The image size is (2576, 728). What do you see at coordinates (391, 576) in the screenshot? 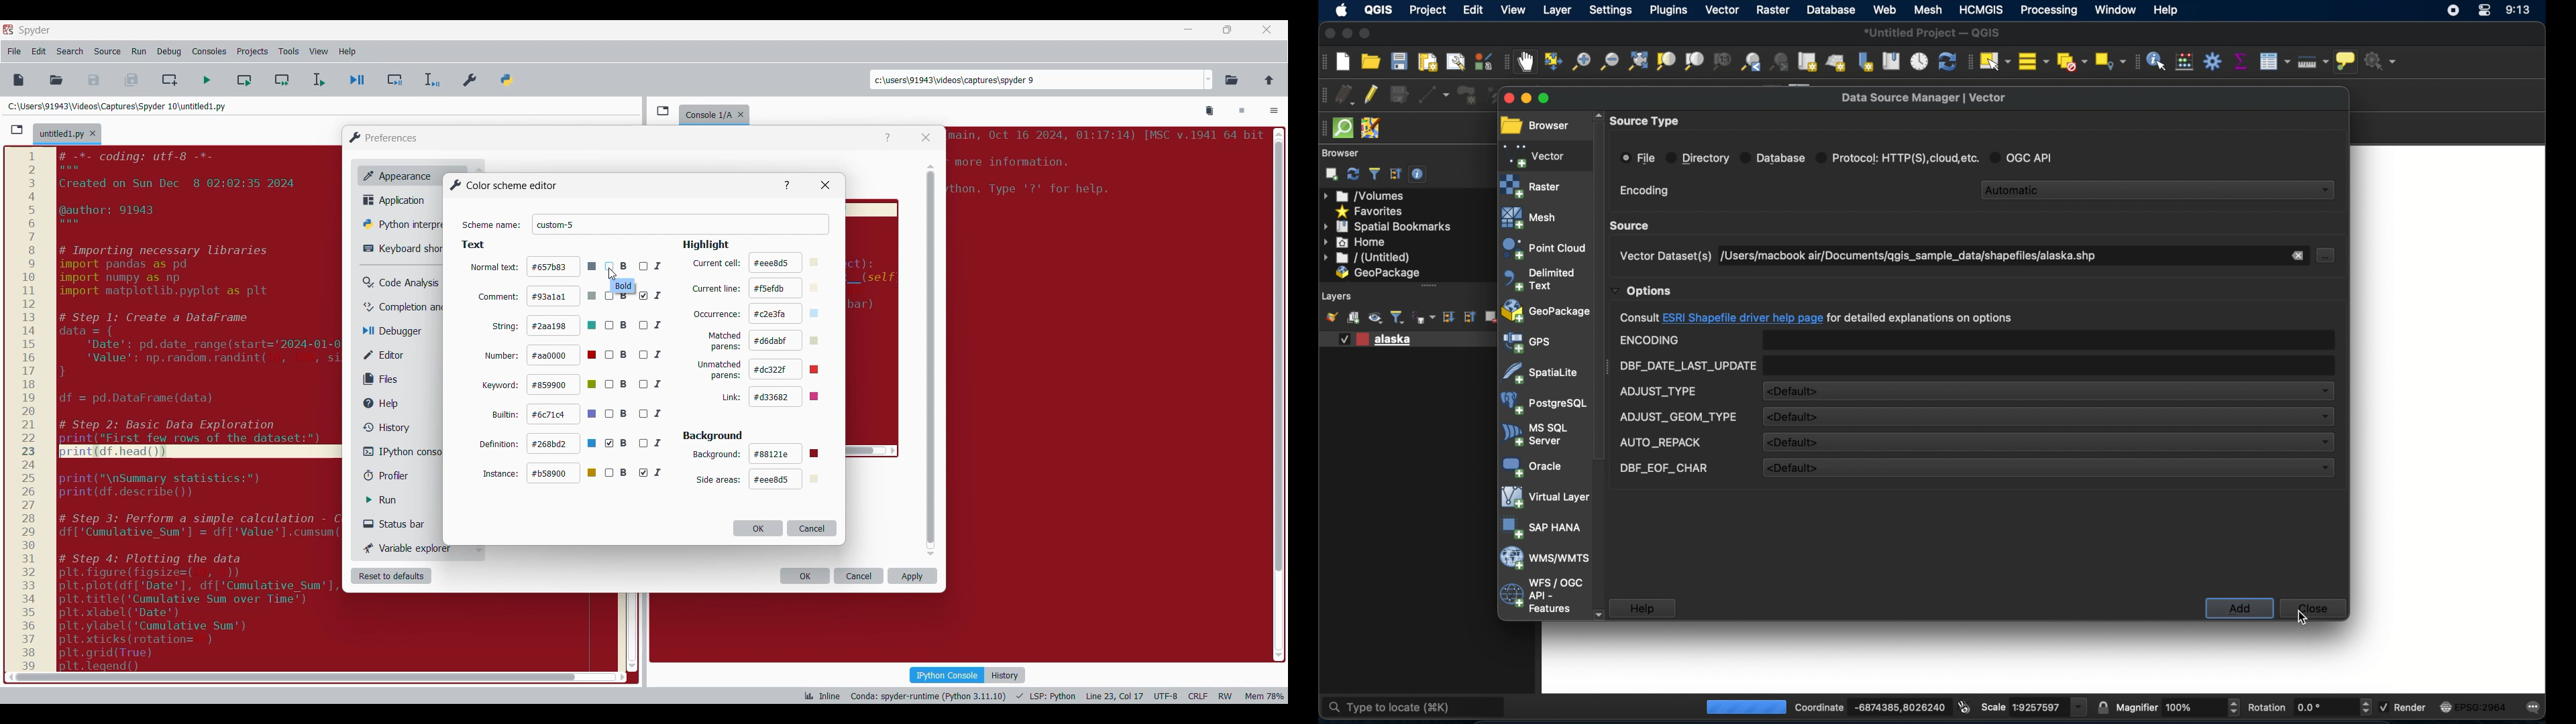
I see `Reset to defaults` at bounding box center [391, 576].